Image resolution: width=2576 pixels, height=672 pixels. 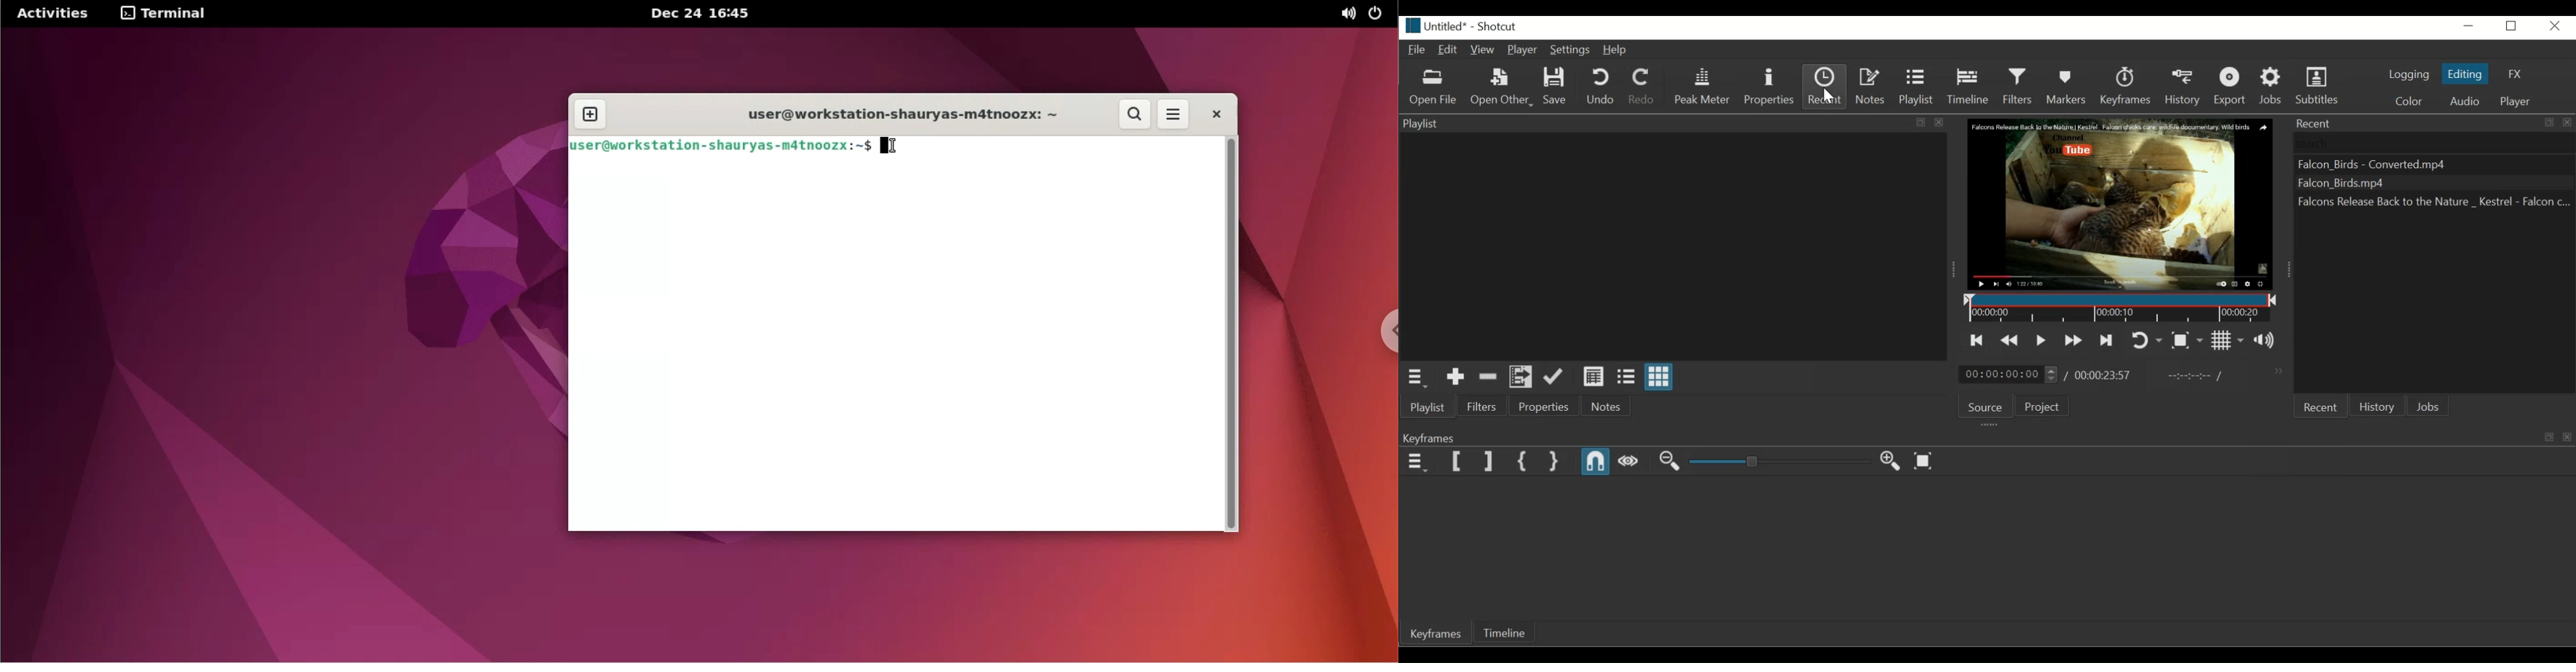 I want to click on Total duration, so click(x=2106, y=375).